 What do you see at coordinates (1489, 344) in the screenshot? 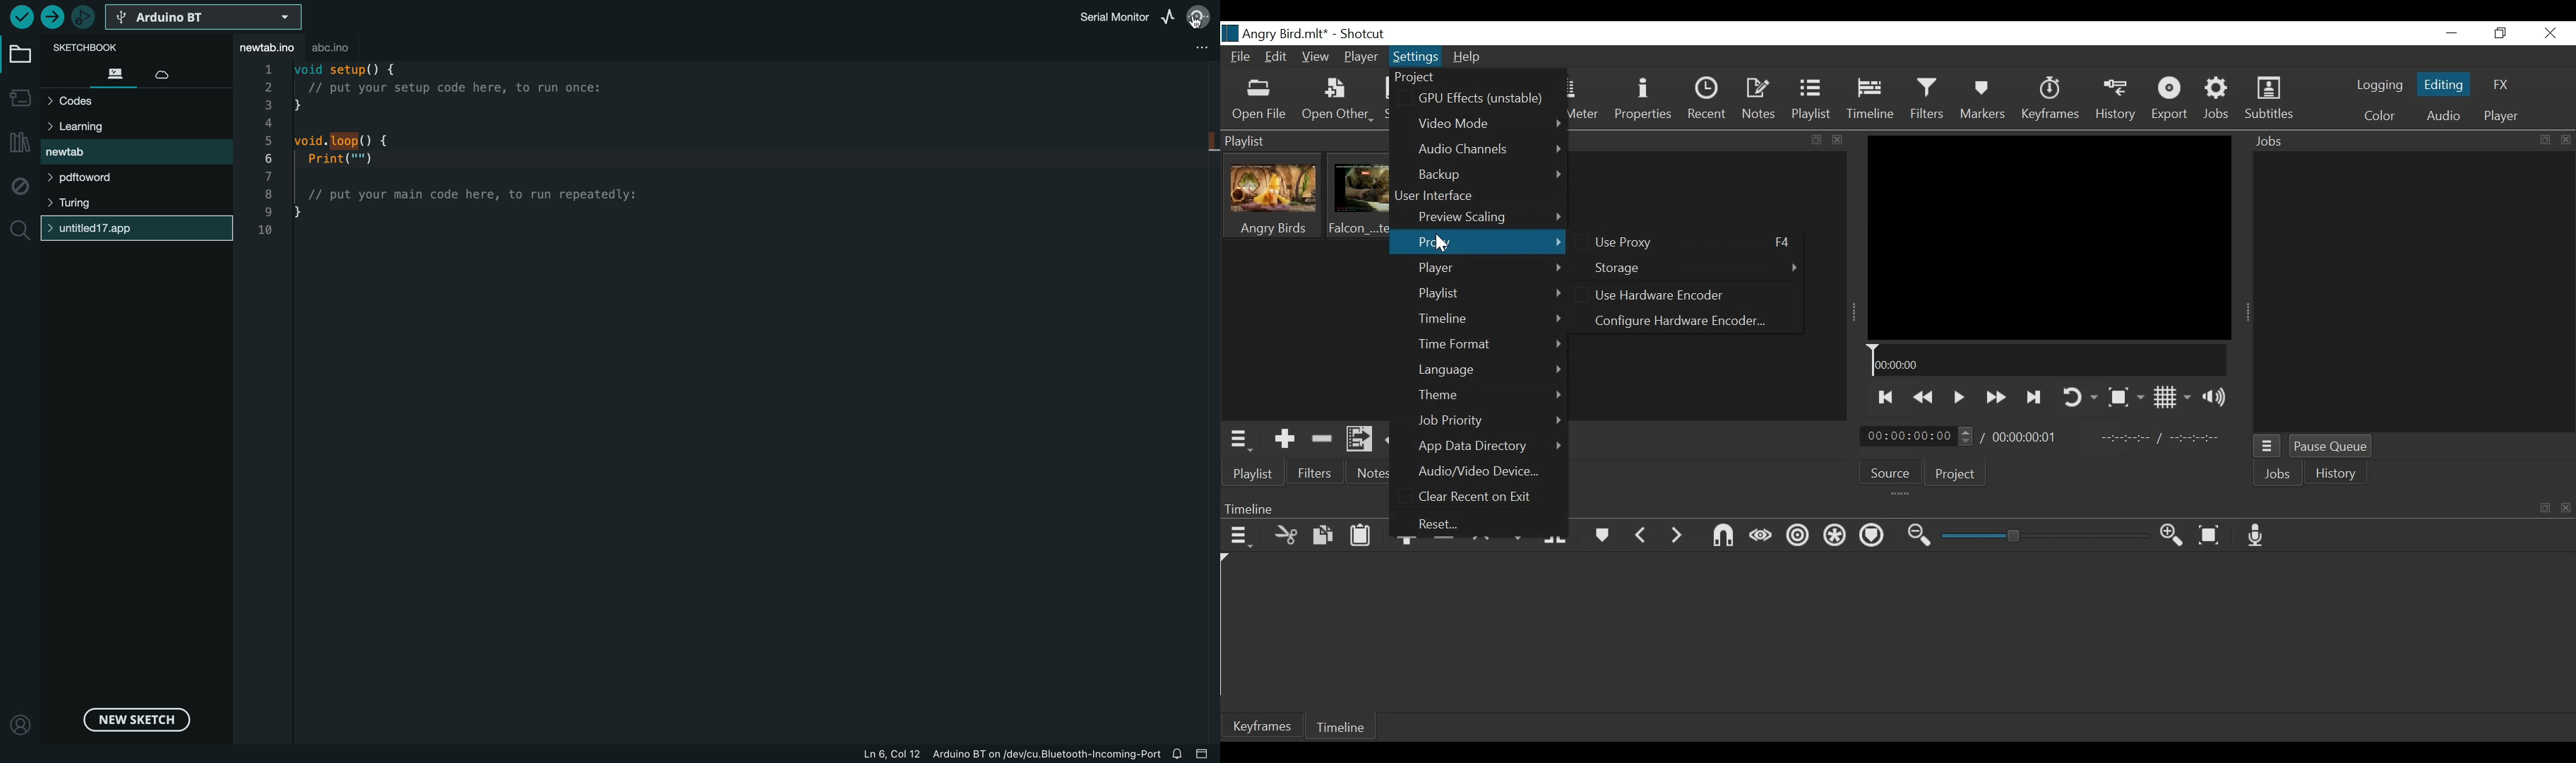
I see `Time Format` at bounding box center [1489, 344].